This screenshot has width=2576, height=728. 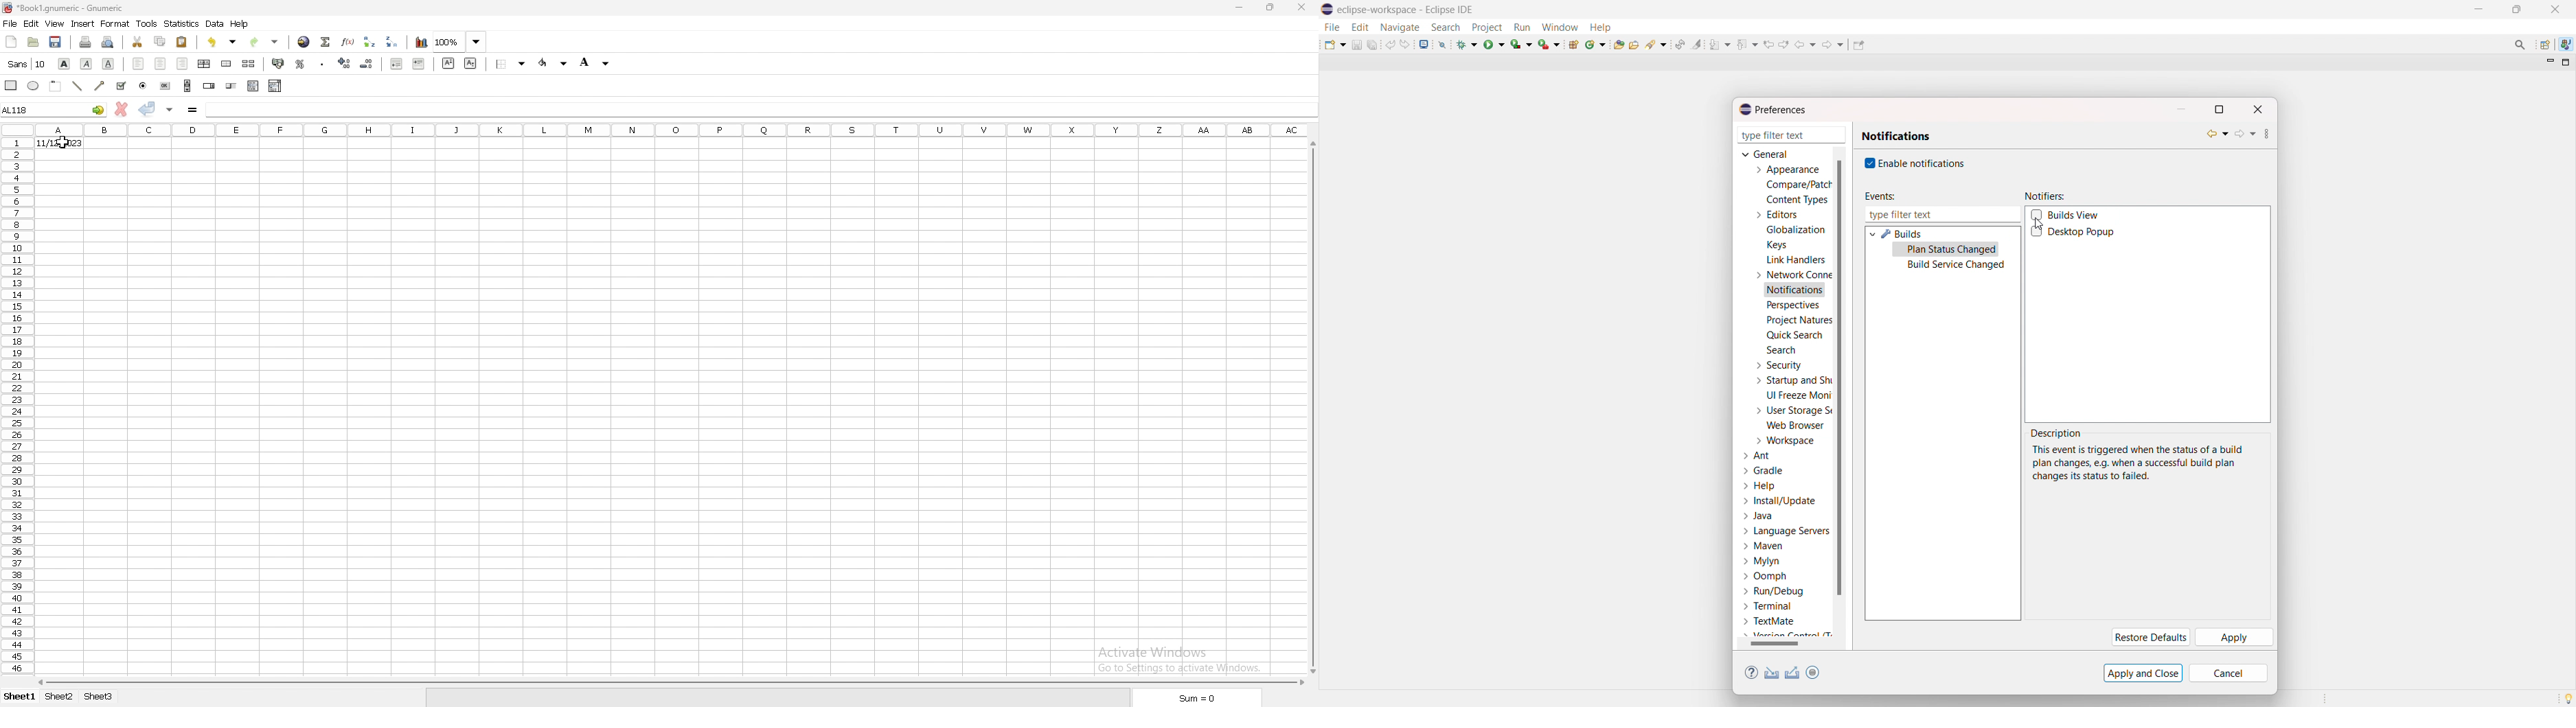 What do you see at coordinates (1359, 27) in the screenshot?
I see `edit` at bounding box center [1359, 27].